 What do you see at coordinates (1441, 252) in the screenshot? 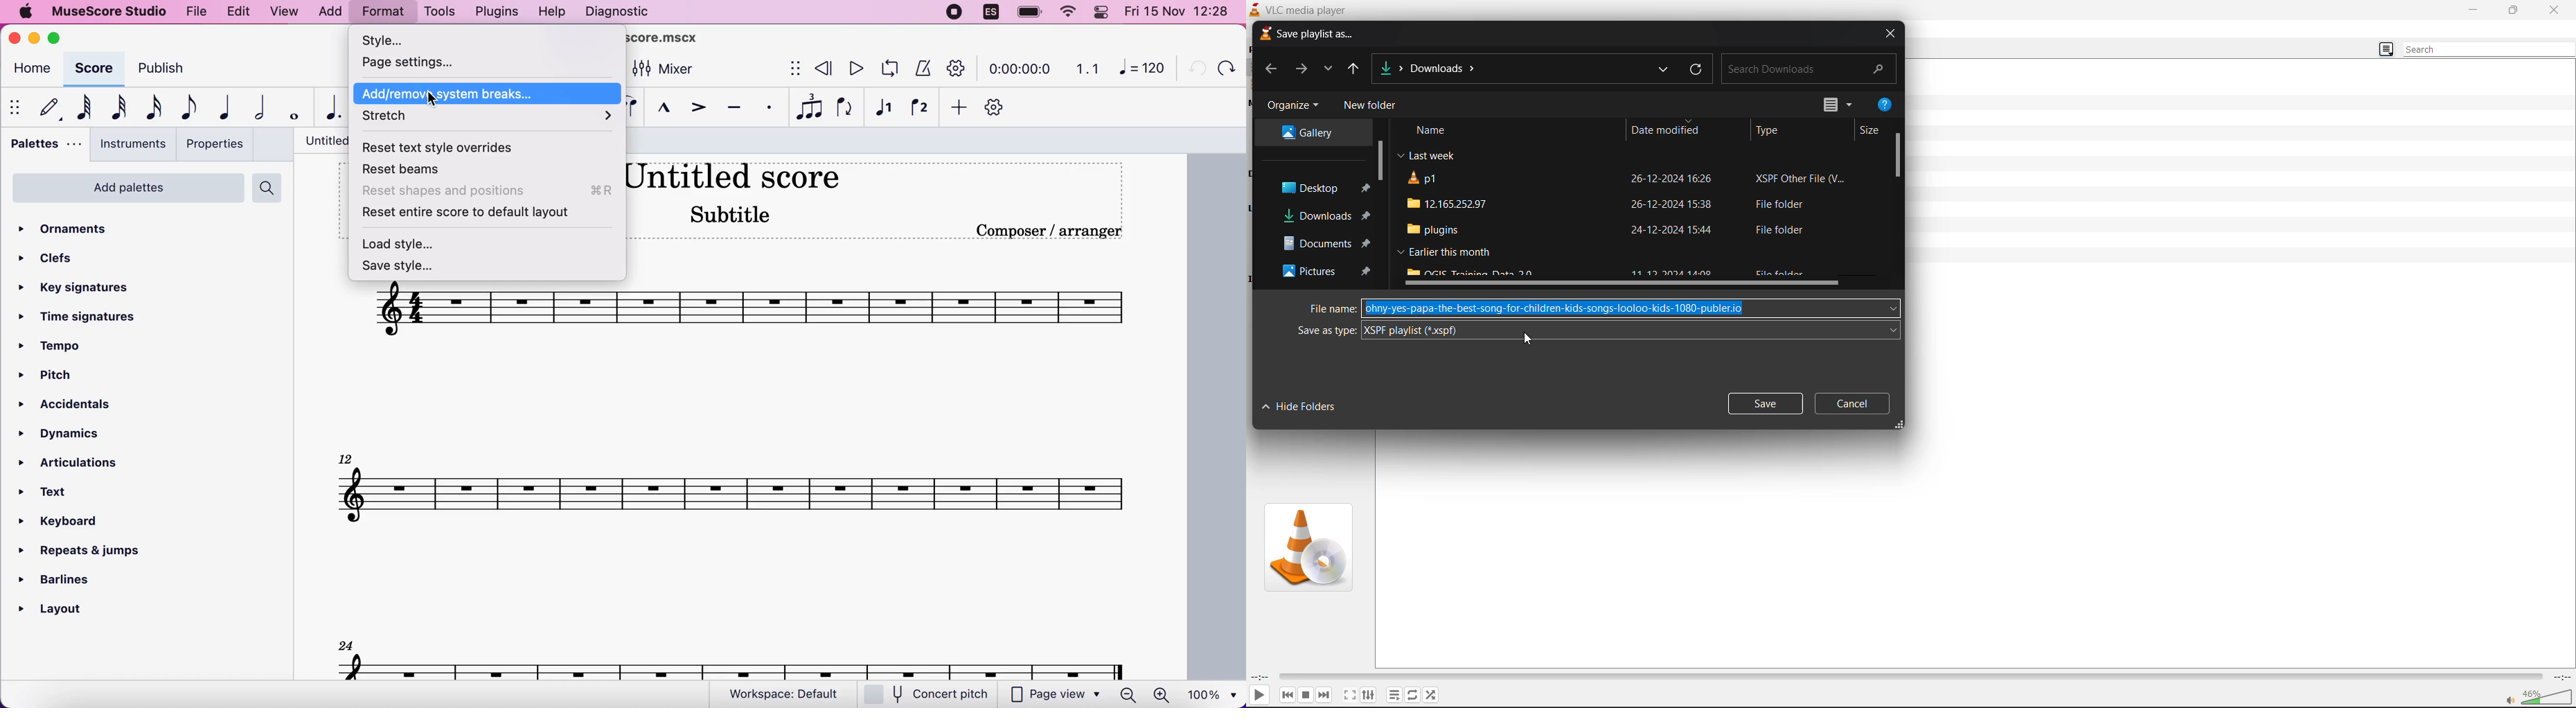
I see `Earlier this month` at bounding box center [1441, 252].